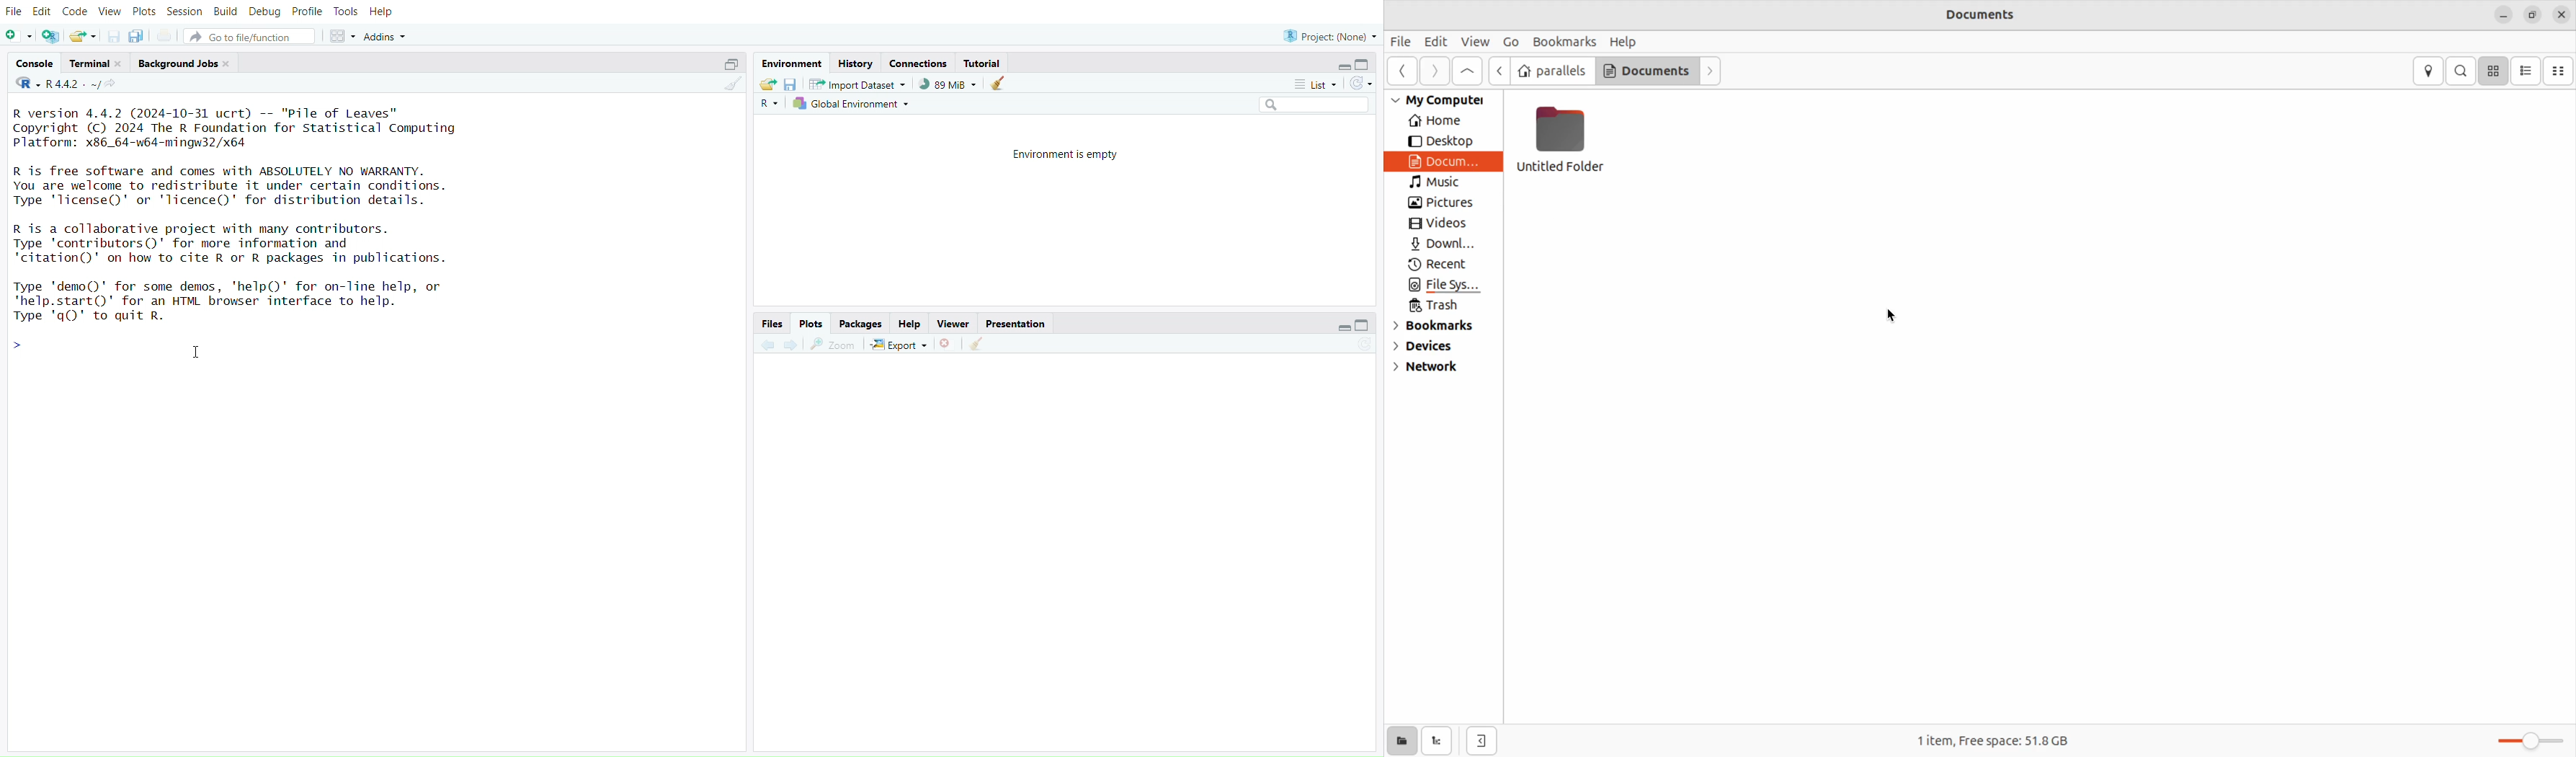  Describe the element at coordinates (385, 36) in the screenshot. I see `Addins` at that location.